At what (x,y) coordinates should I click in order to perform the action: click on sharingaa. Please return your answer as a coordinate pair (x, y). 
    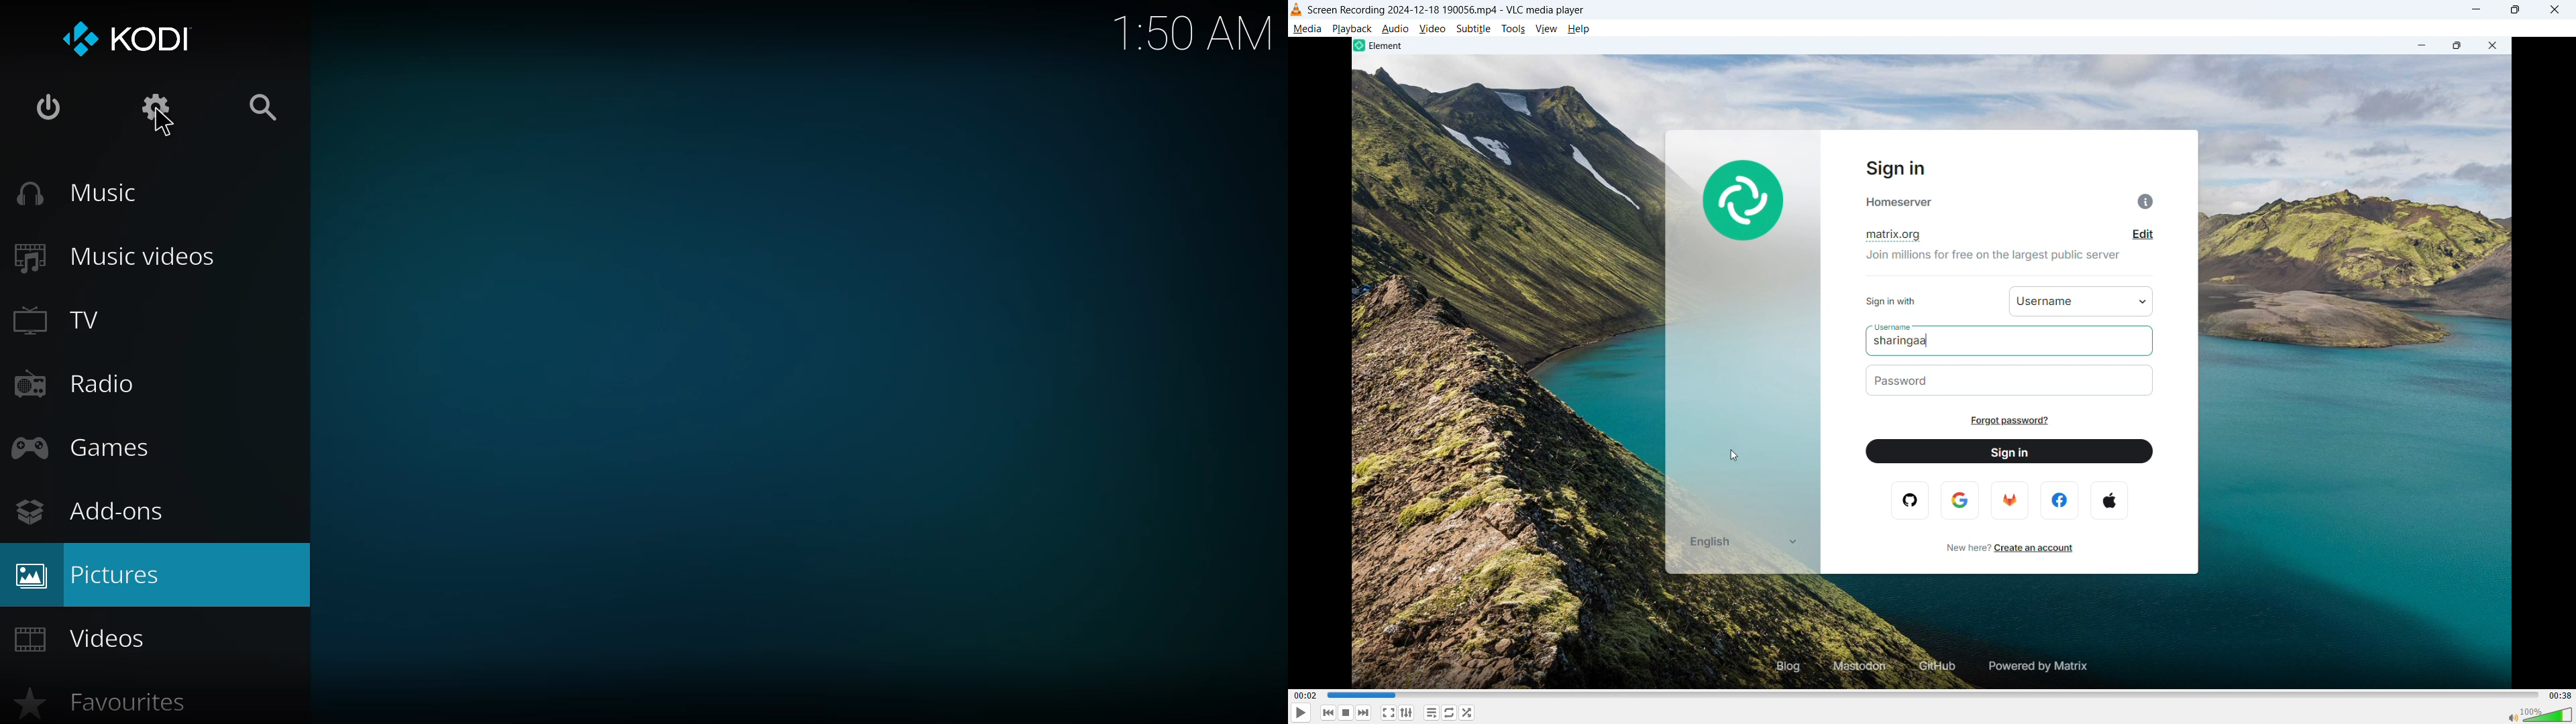
    Looking at the image, I should click on (1920, 341).